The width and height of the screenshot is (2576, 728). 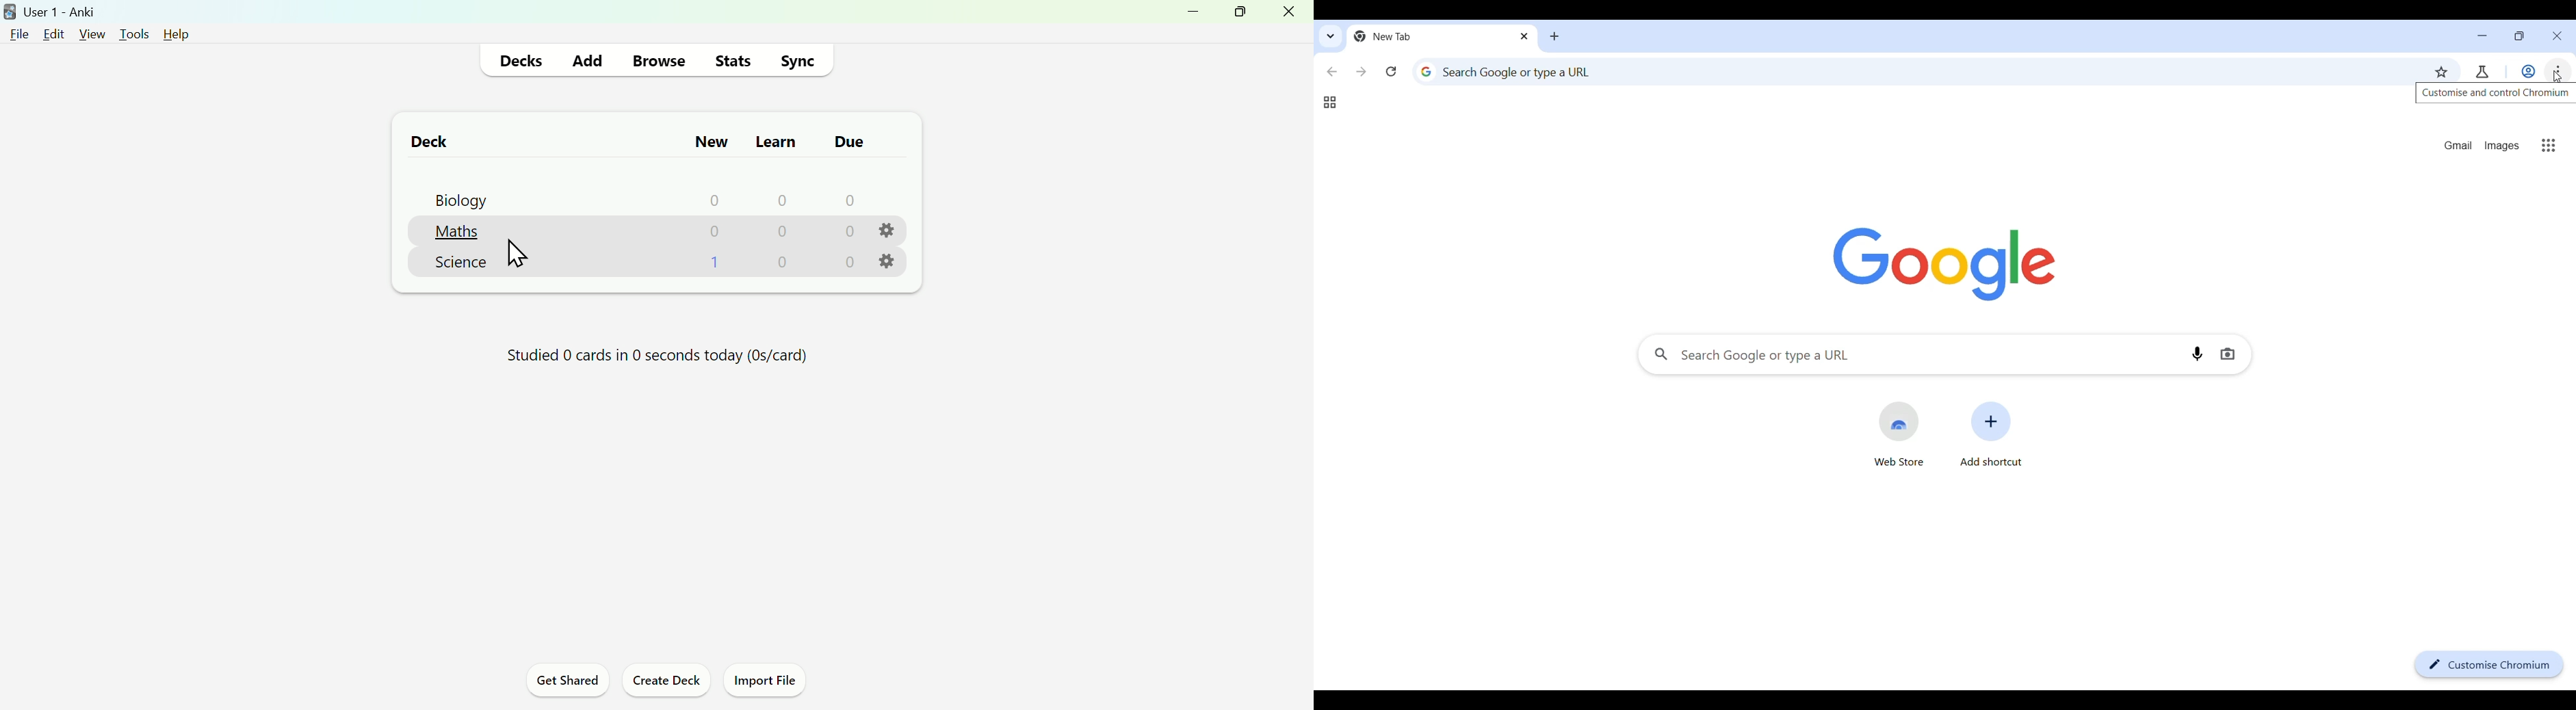 What do you see at coordinates (1945, 265) in the screenshot?
I see `Google logo` at bounding box center [1945, 265].